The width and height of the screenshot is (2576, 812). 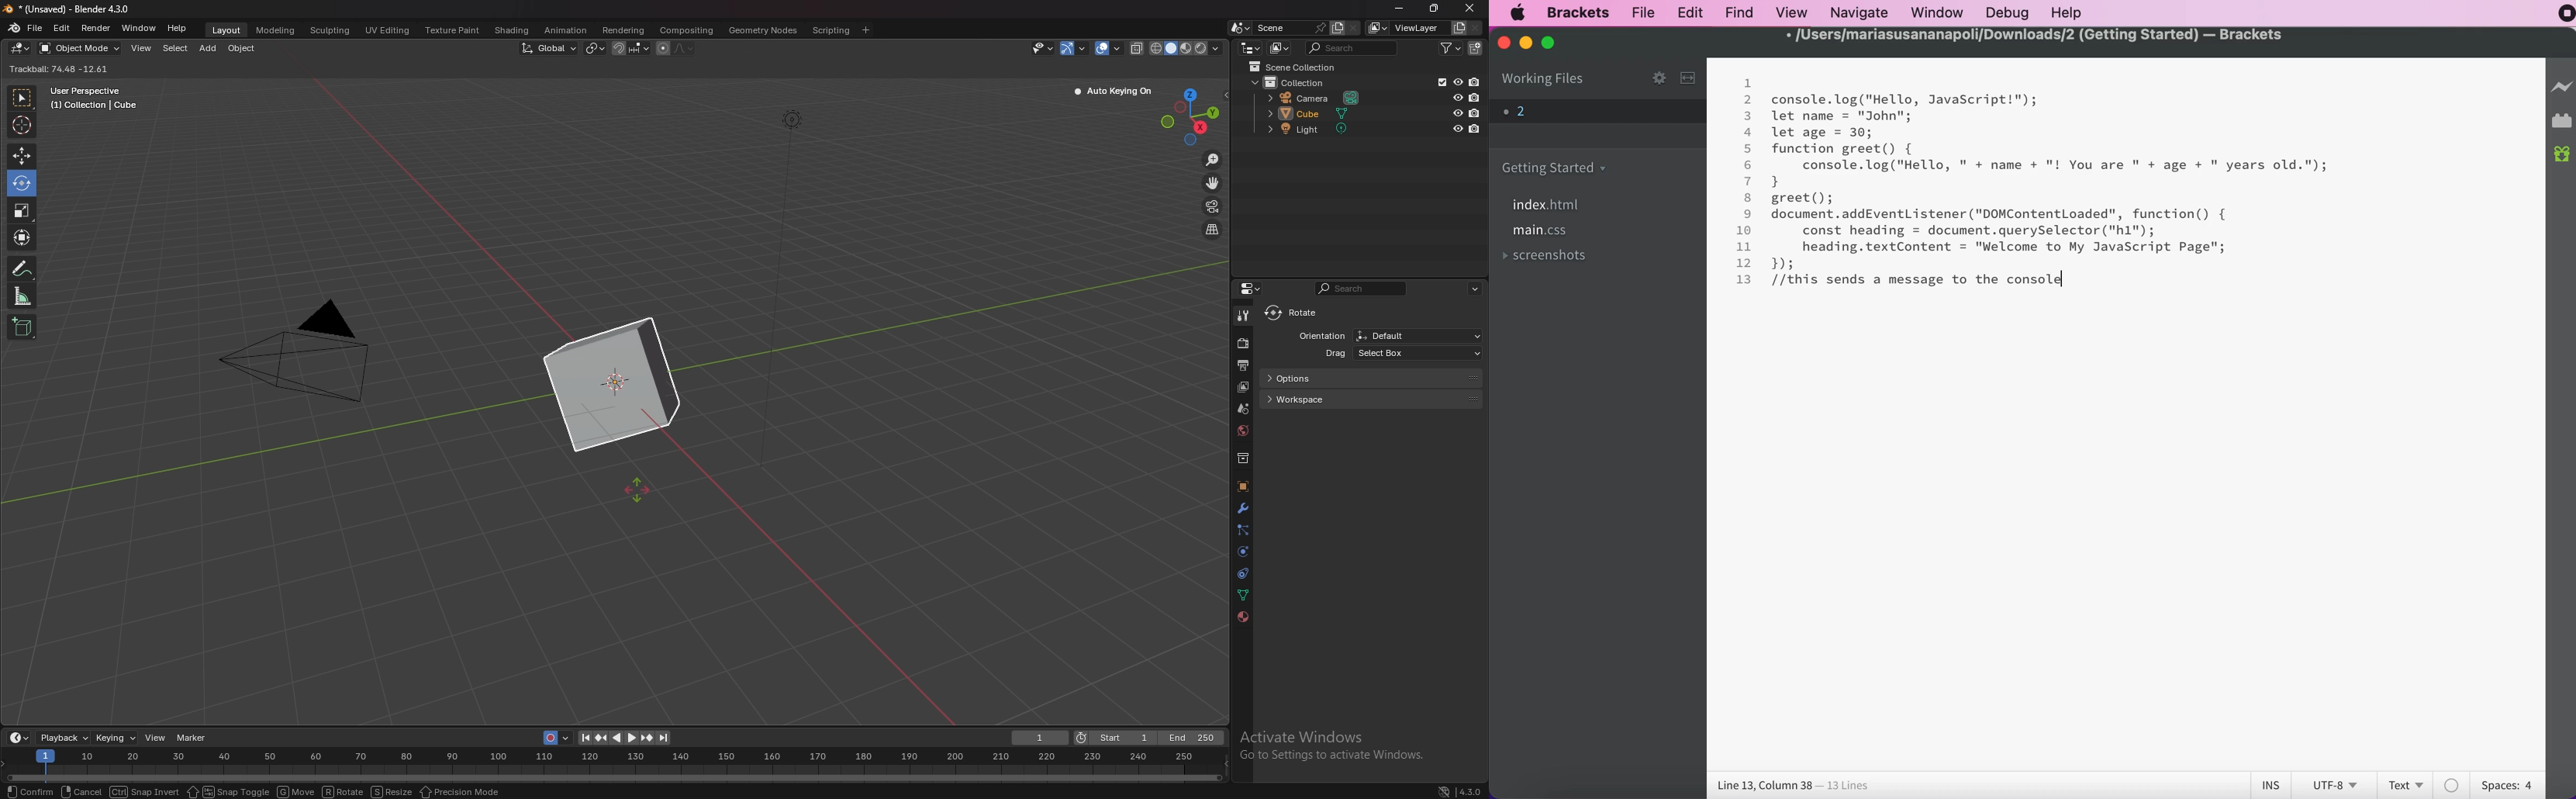 I want to click on geometry nodes, so click(x=764, y=30).